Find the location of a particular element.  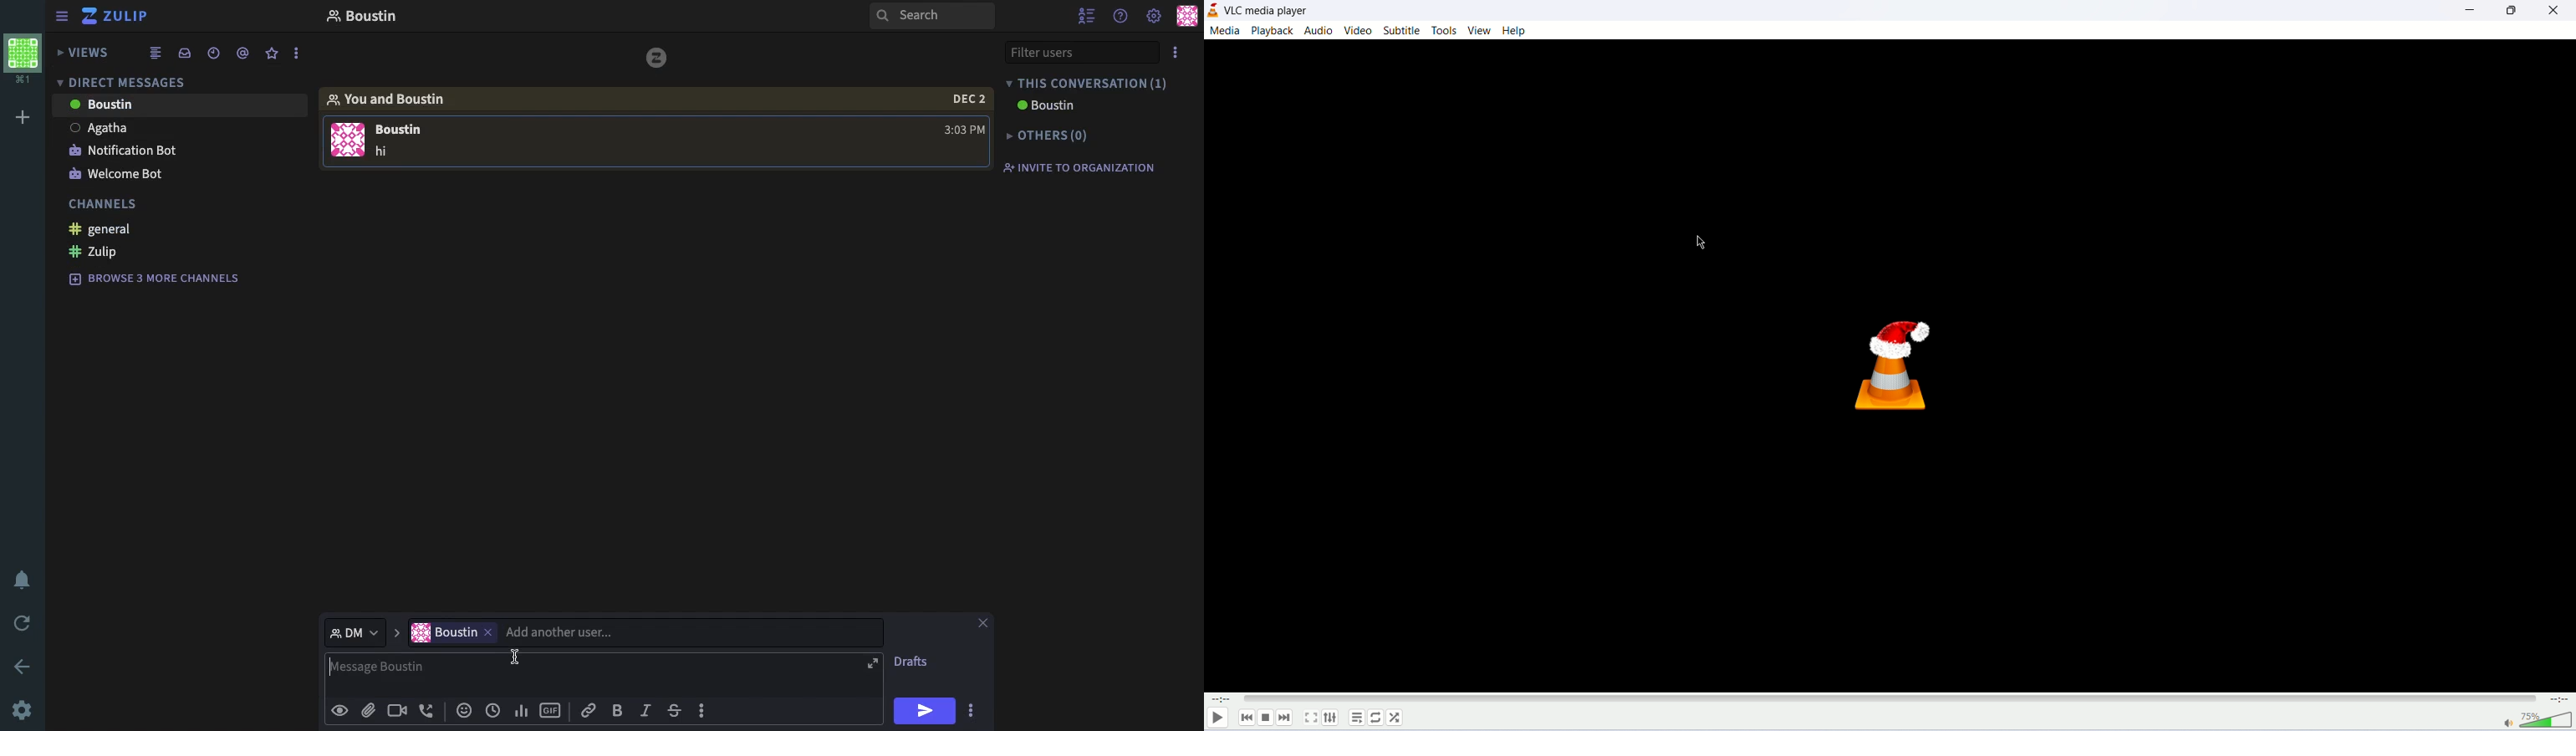

expand is located at coordinates (871, 665).